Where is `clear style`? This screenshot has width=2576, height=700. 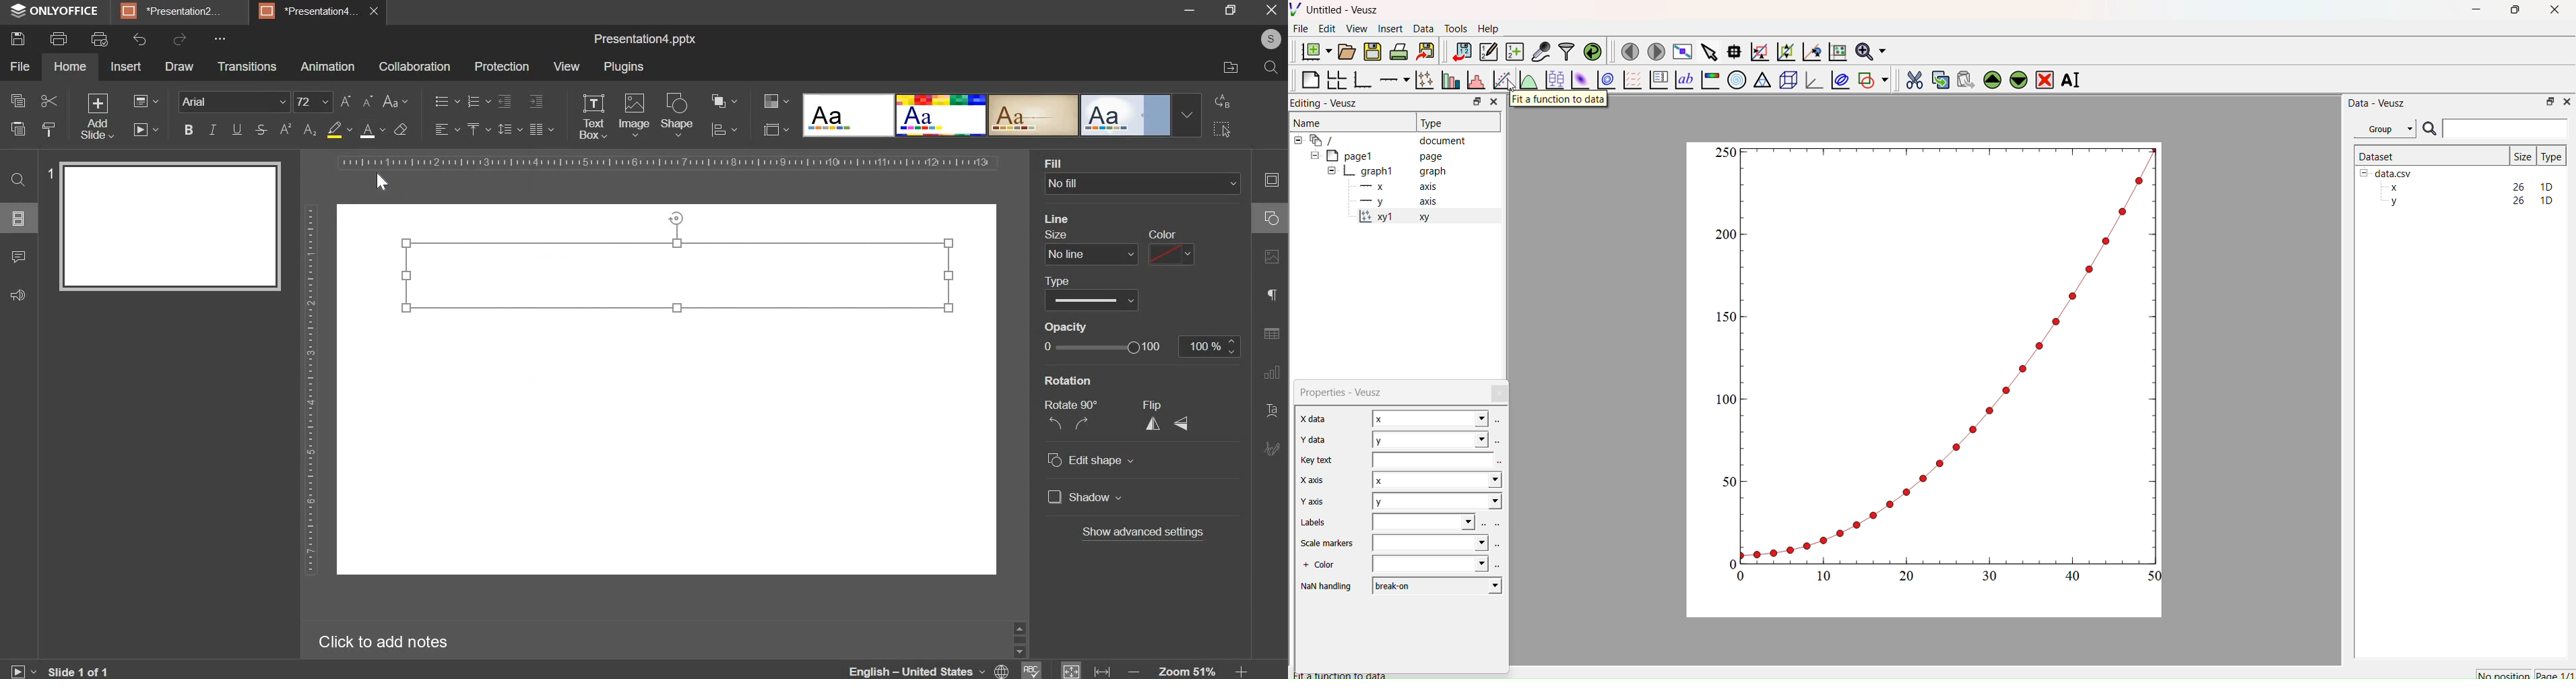 clear style is located at coordinates (401, 129).